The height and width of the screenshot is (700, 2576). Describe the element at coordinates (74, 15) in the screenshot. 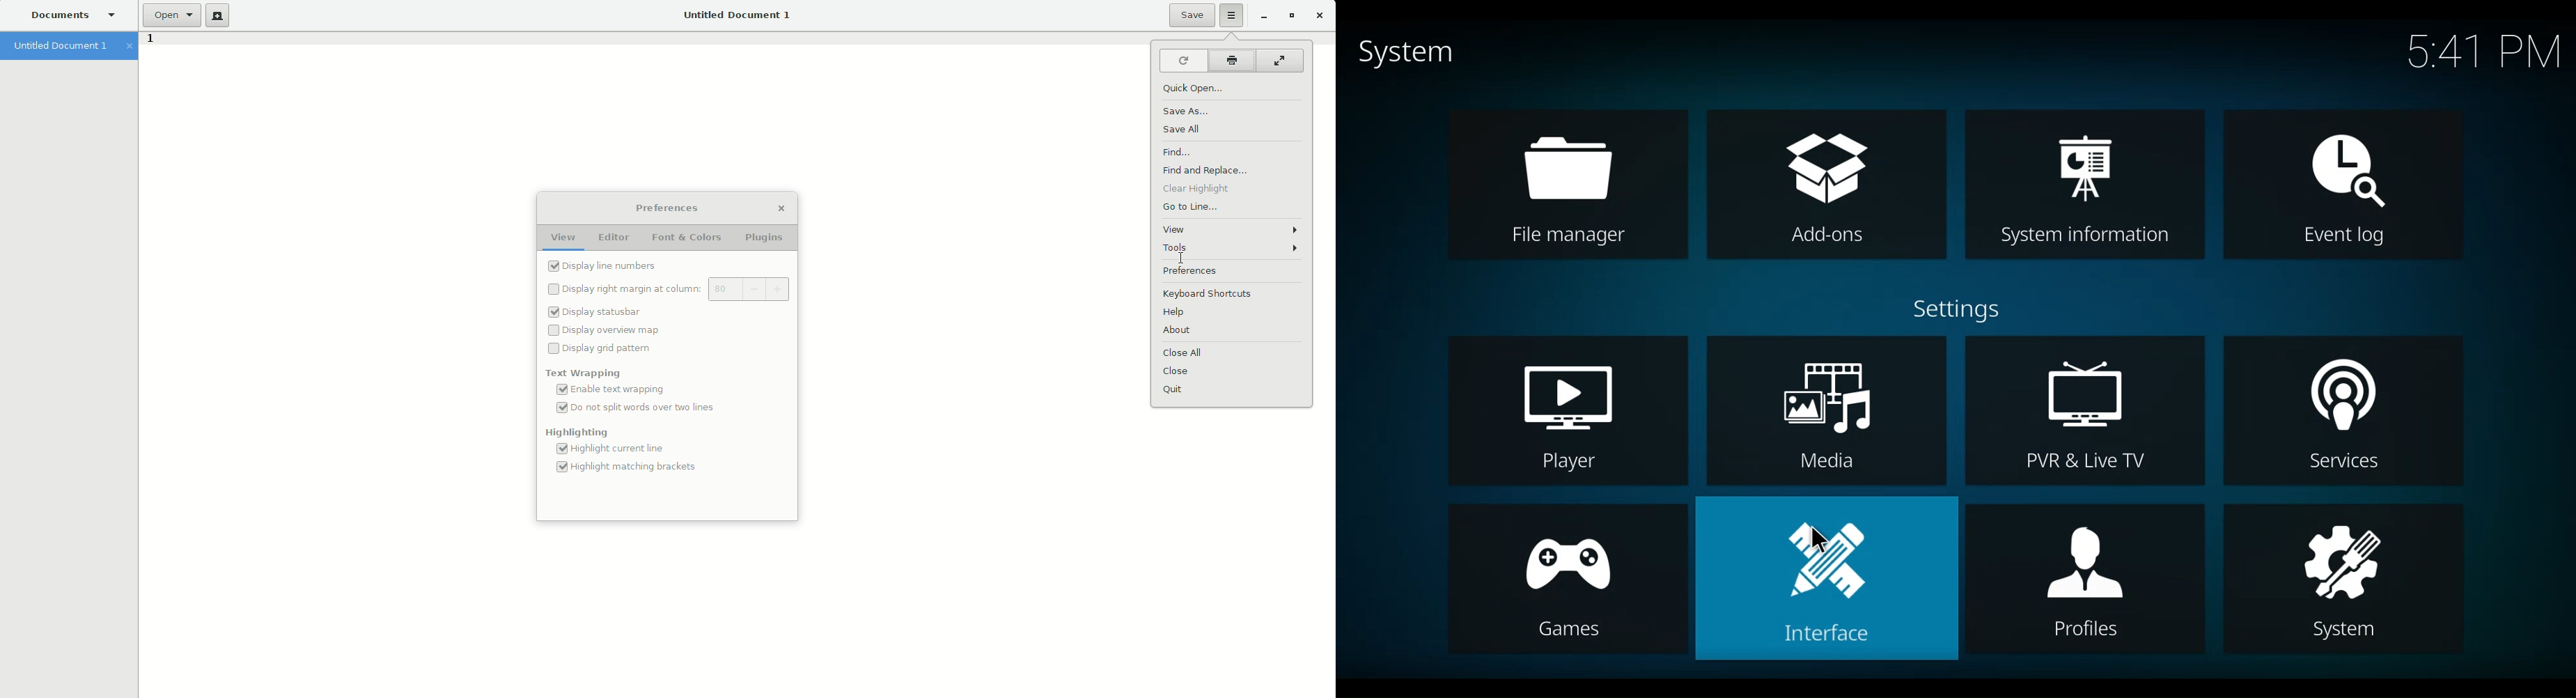

I see `Documents` at that location.